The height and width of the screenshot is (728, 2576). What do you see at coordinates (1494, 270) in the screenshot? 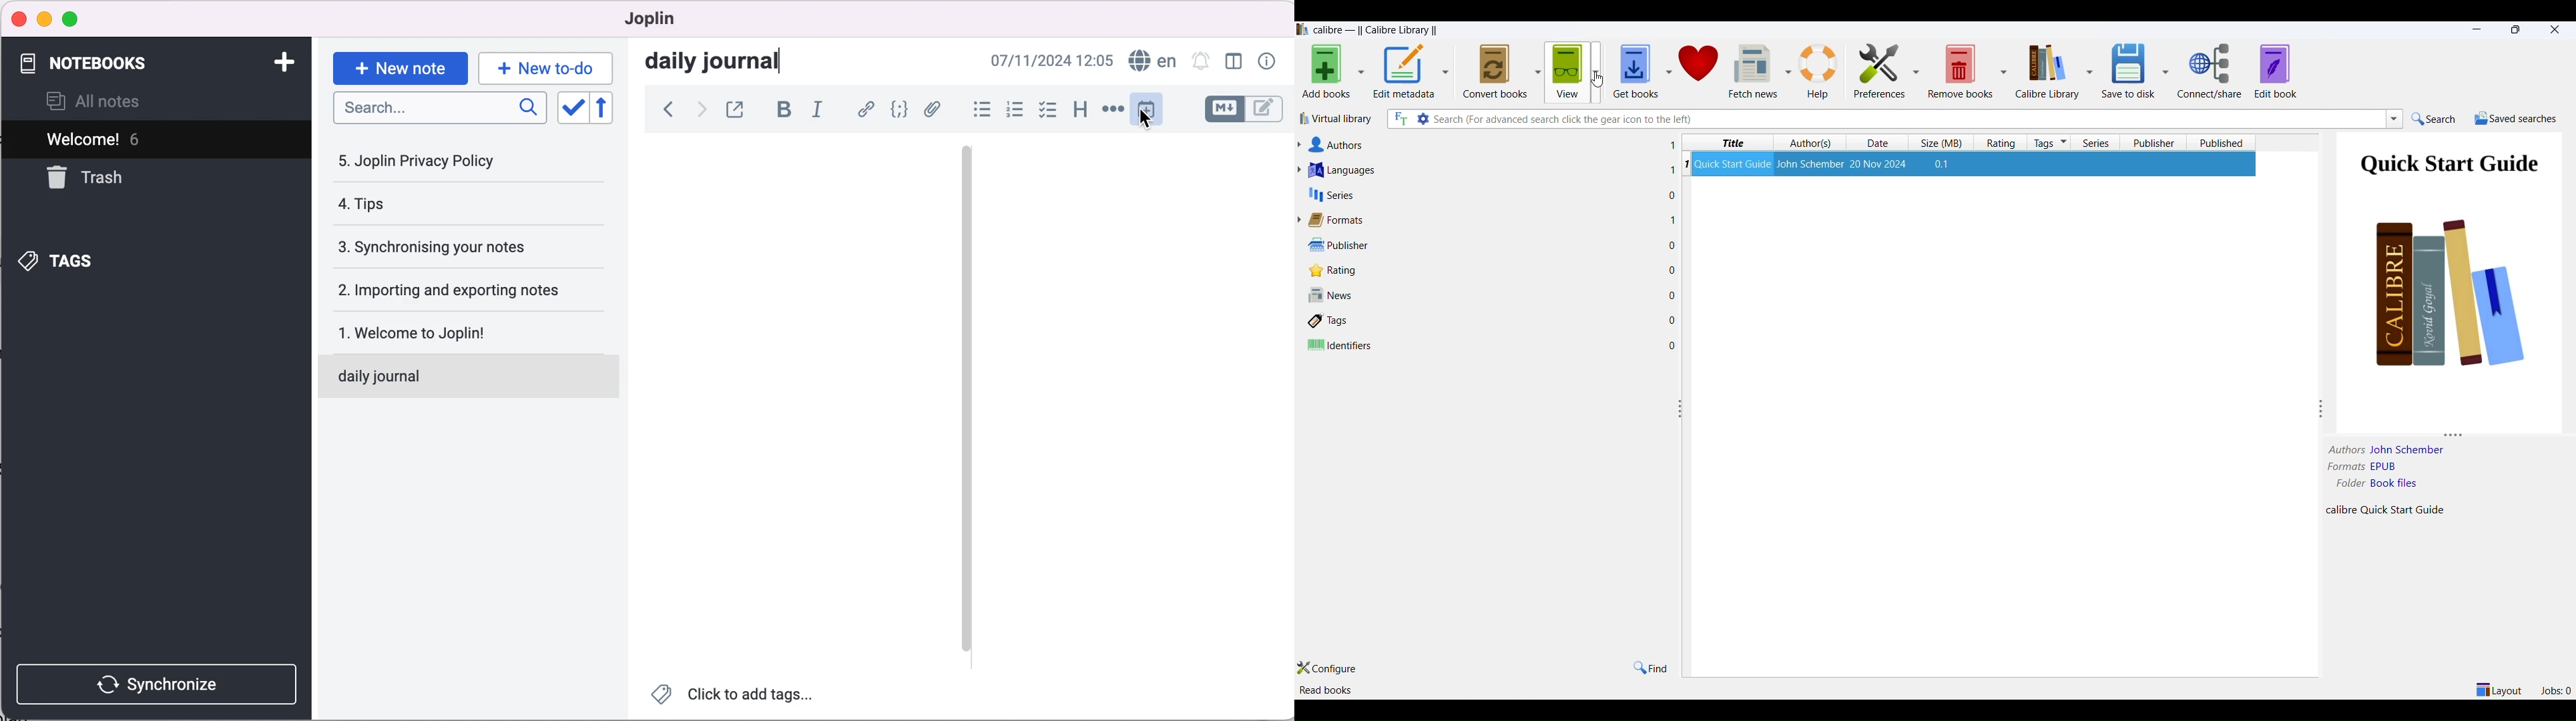
I see `ratings and number of ratings` at bounding box center [1494, 270].